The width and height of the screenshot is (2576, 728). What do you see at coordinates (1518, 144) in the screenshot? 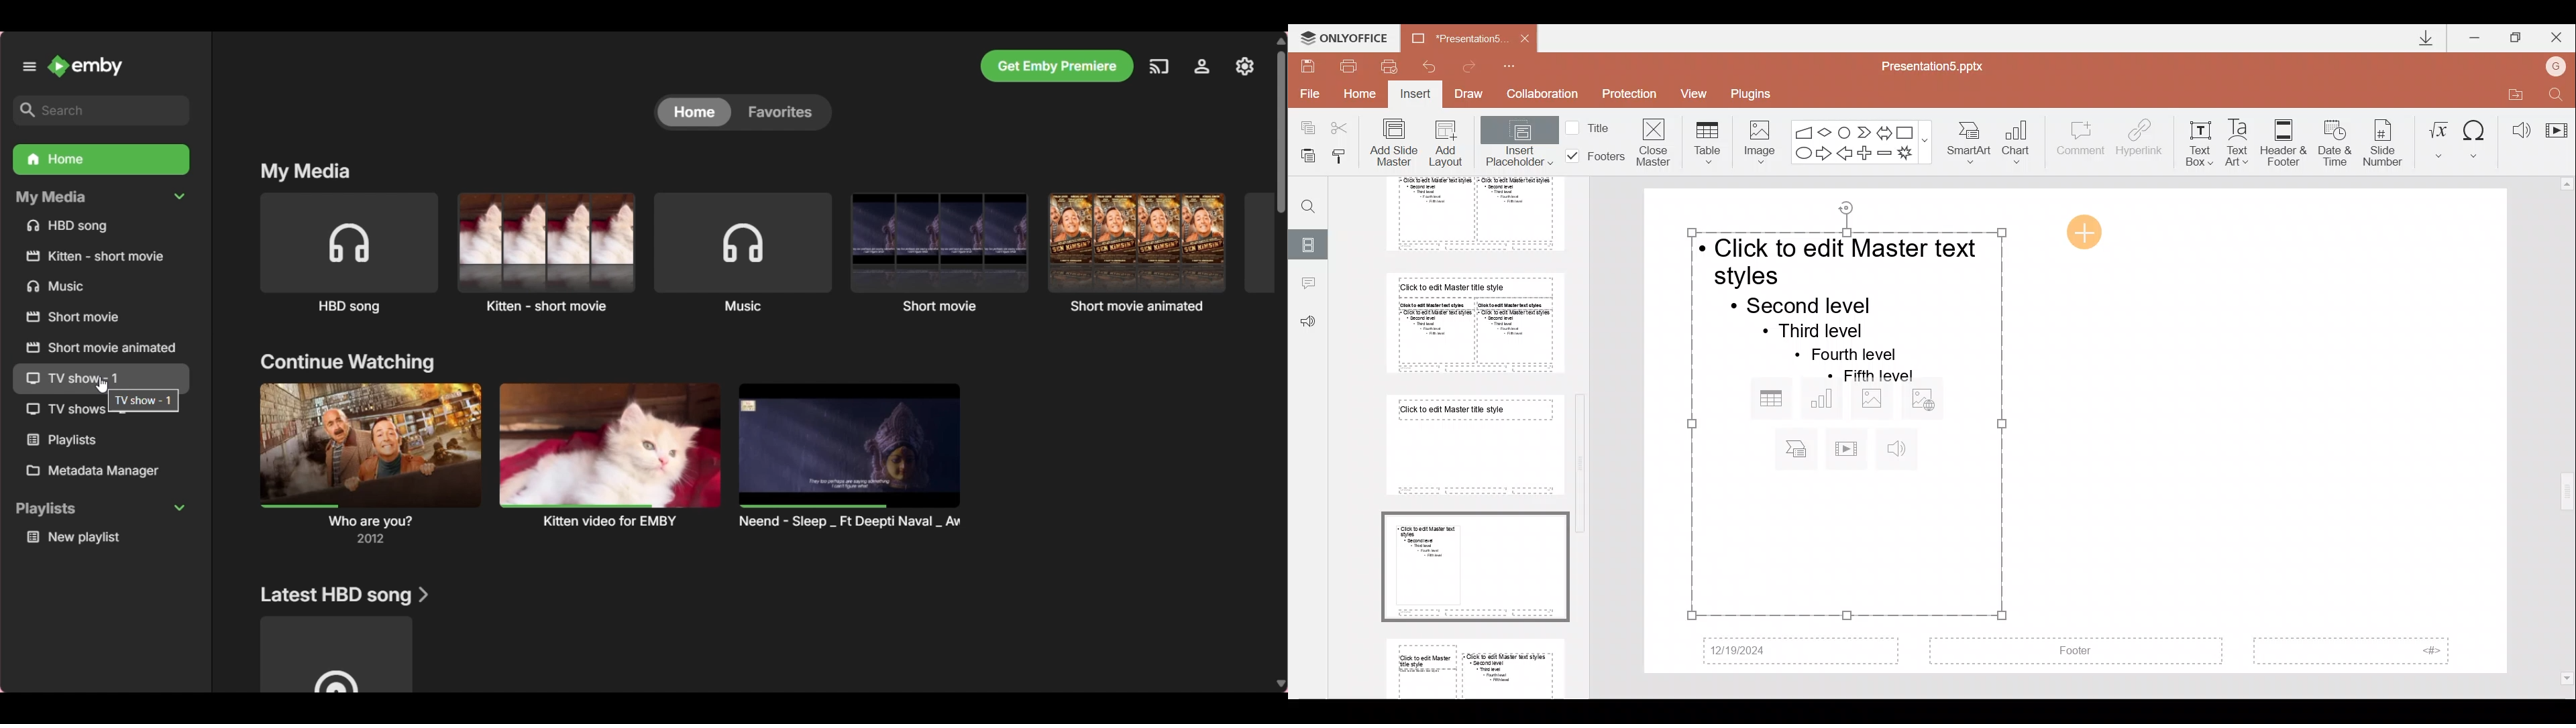
I see `Insert placeholder` at bounding box center [1518, 144].